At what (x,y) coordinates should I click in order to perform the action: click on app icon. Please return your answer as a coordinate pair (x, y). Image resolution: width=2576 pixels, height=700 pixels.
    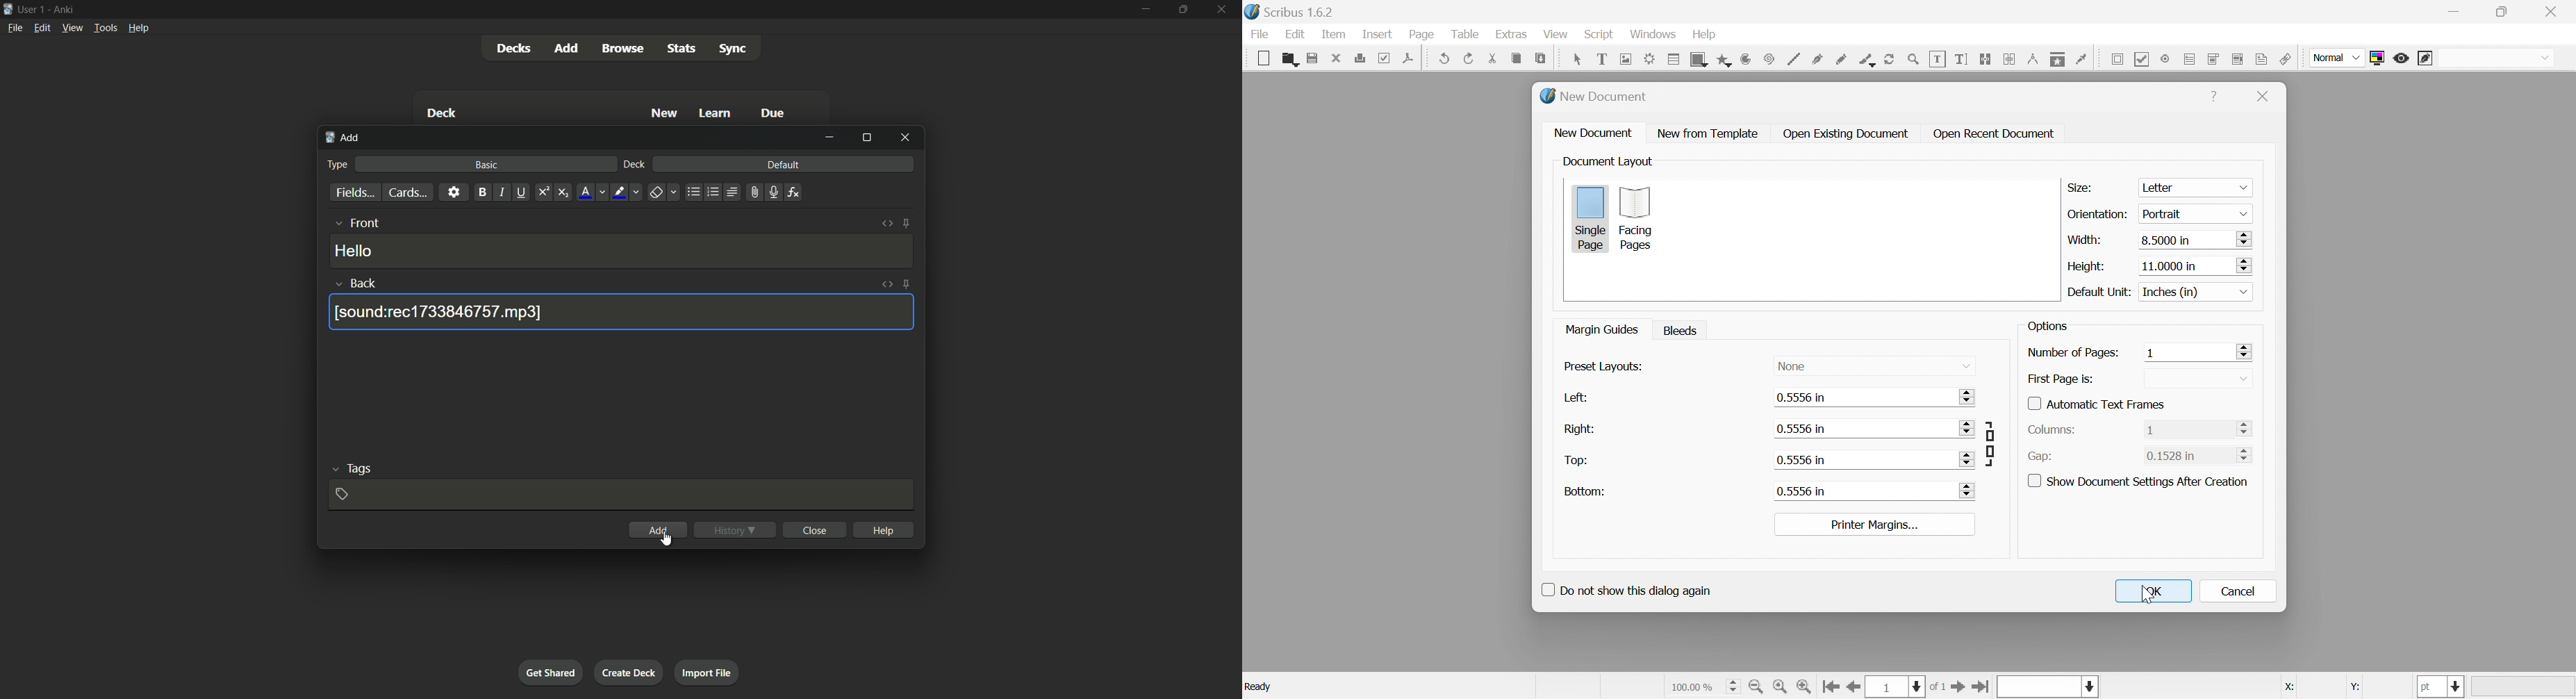
    Looking at the image, I should click on (8, 8).